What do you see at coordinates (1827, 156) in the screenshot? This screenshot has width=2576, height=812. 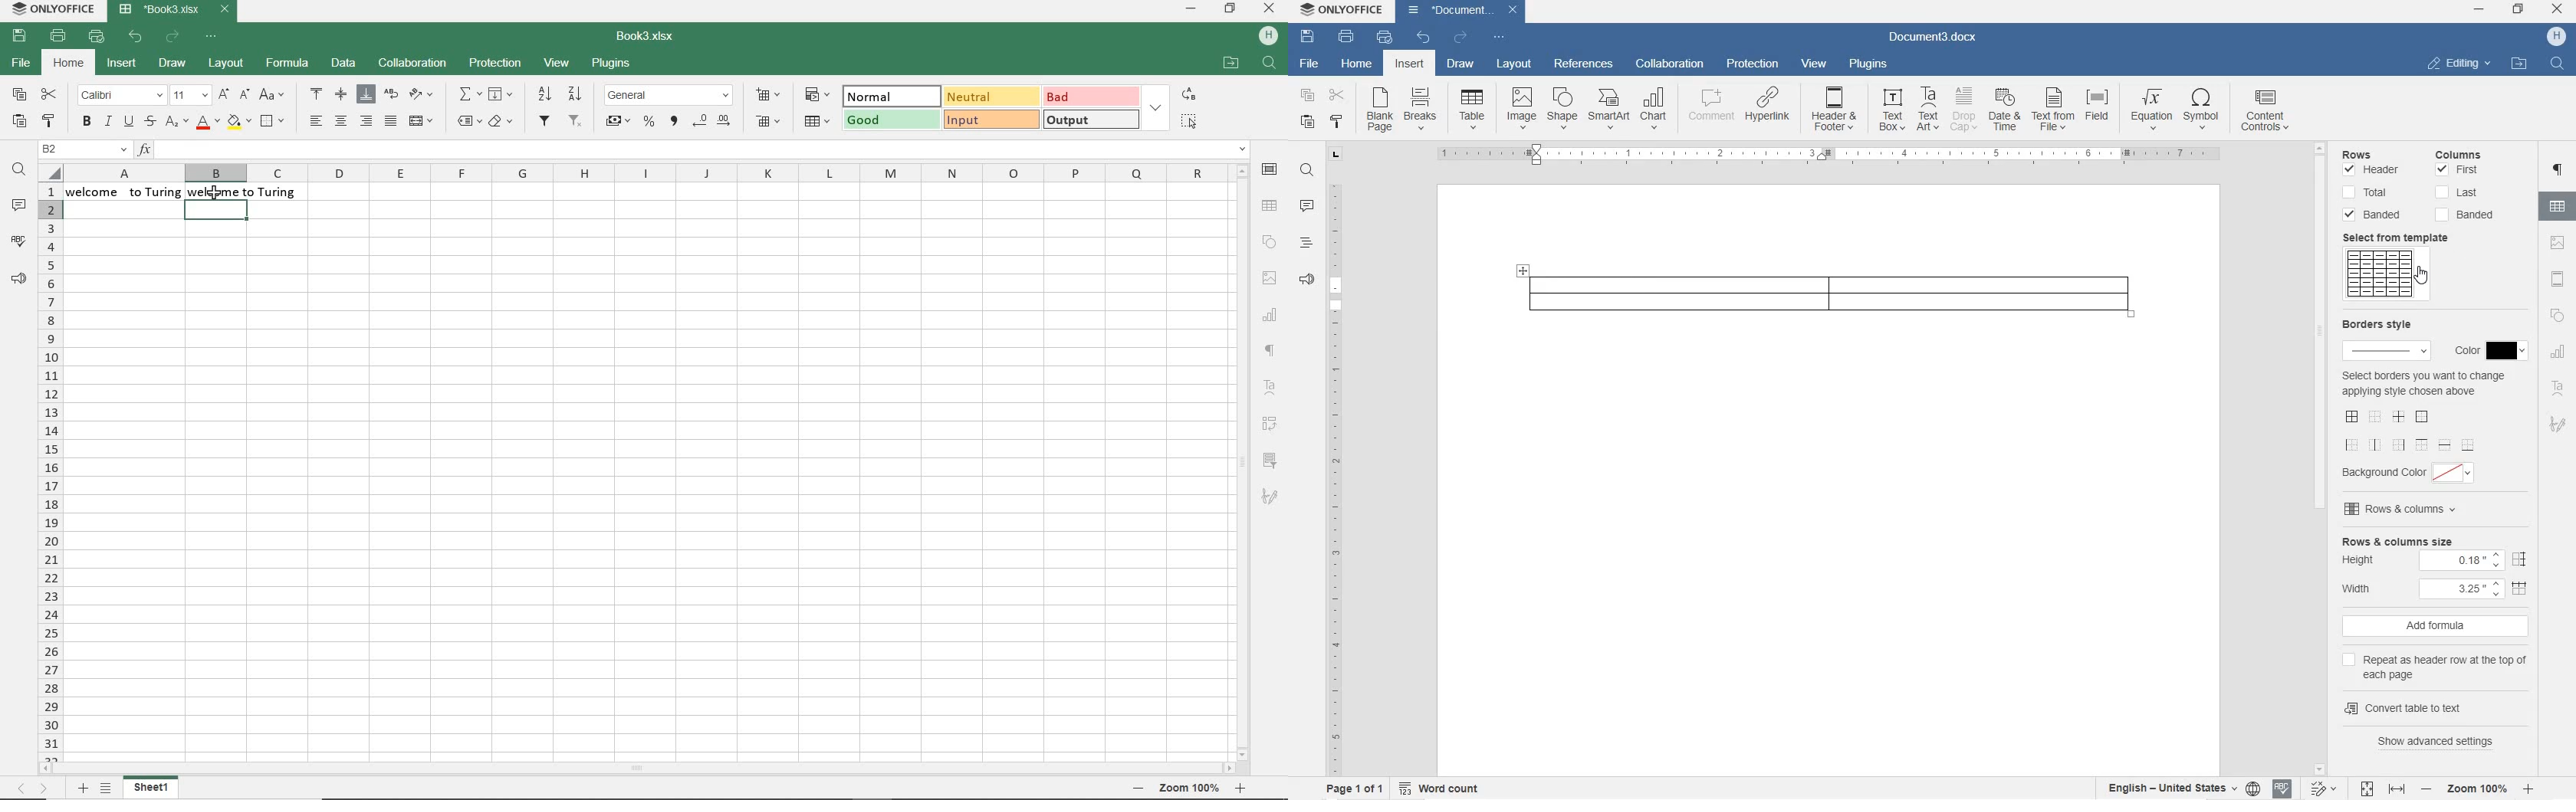 I see `Ruler` at bounding box center [1827, 156].